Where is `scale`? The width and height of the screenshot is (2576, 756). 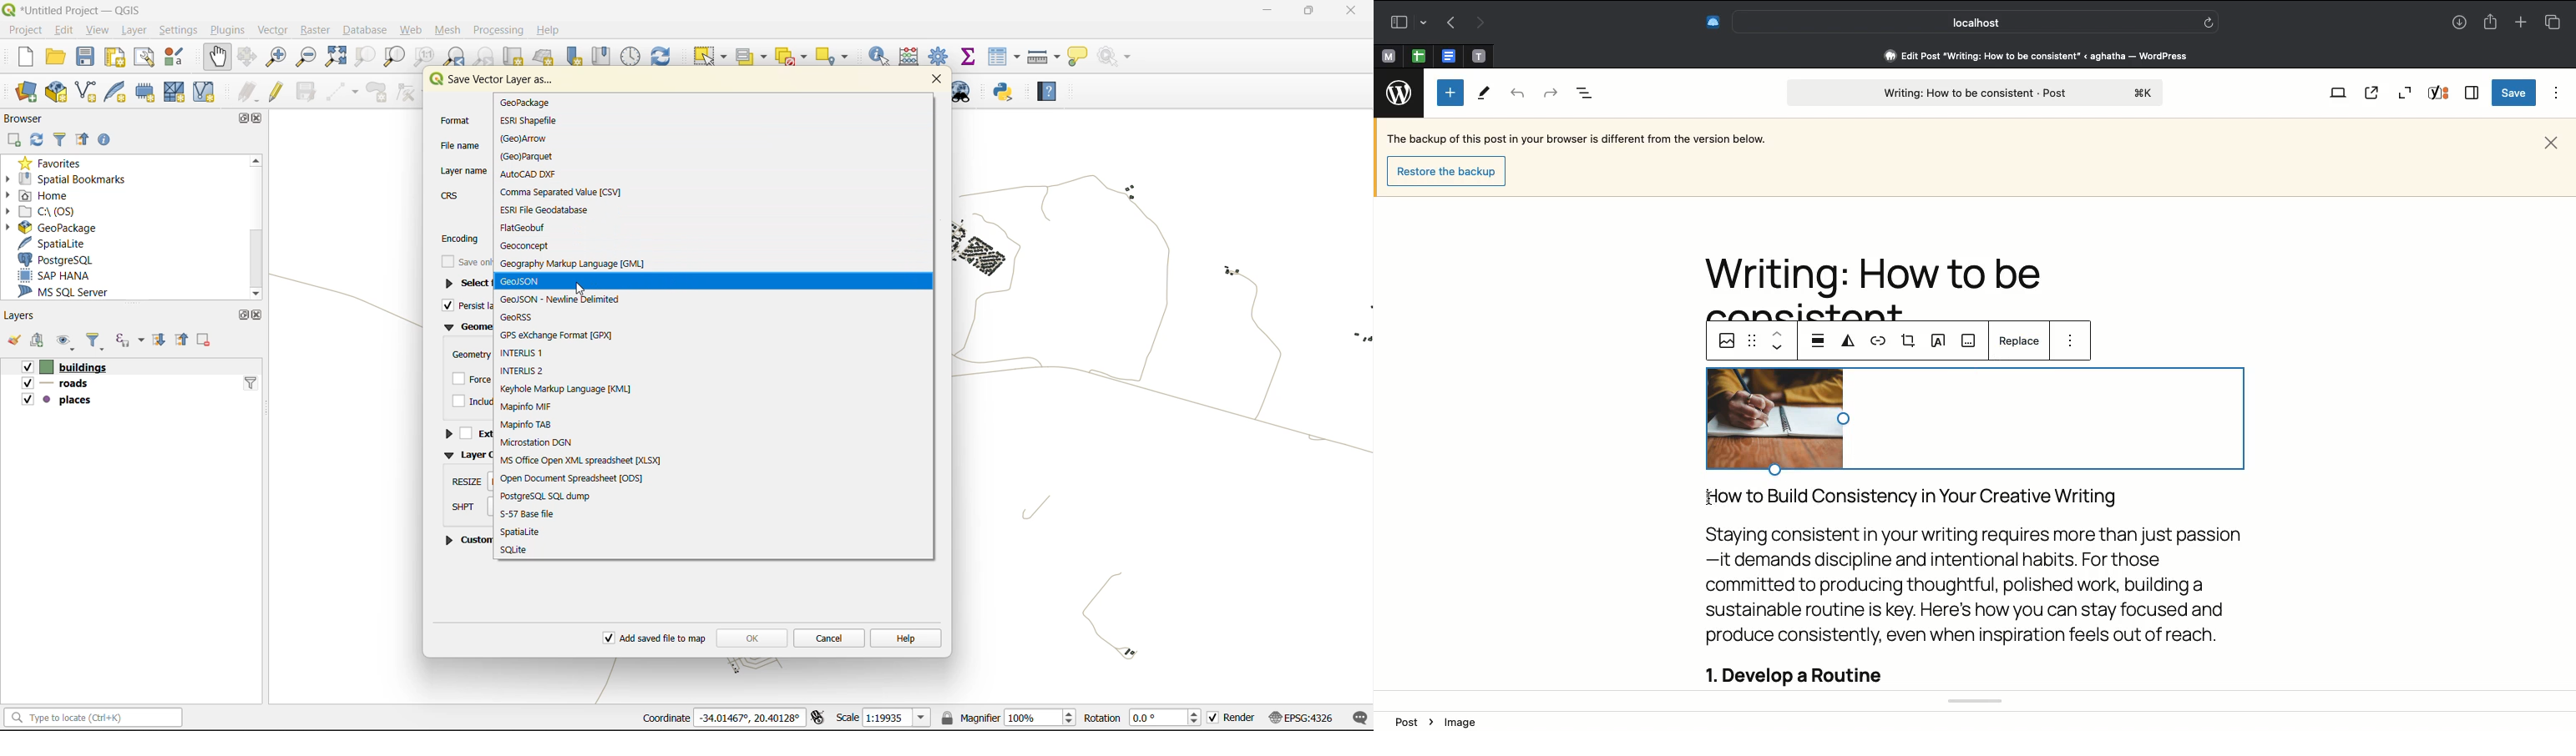 scale is located at coordinates (885, 718).